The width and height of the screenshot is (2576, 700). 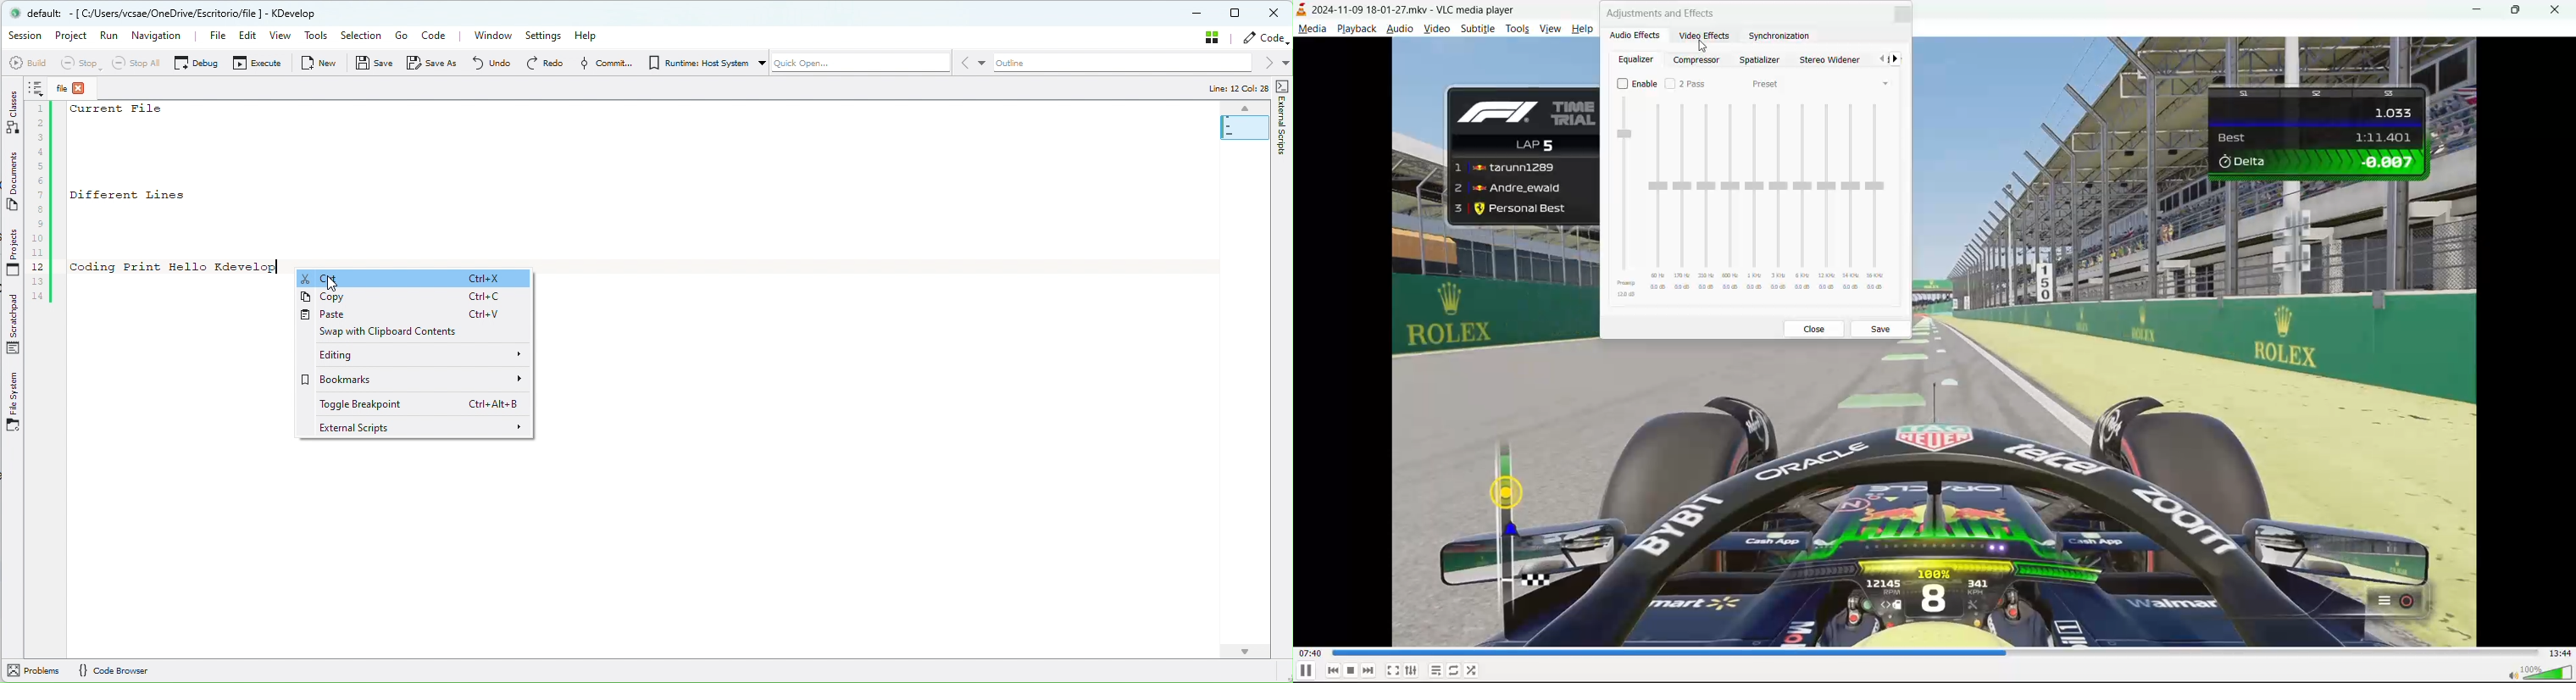 I want to click on help, so click(x=1584, y=28).